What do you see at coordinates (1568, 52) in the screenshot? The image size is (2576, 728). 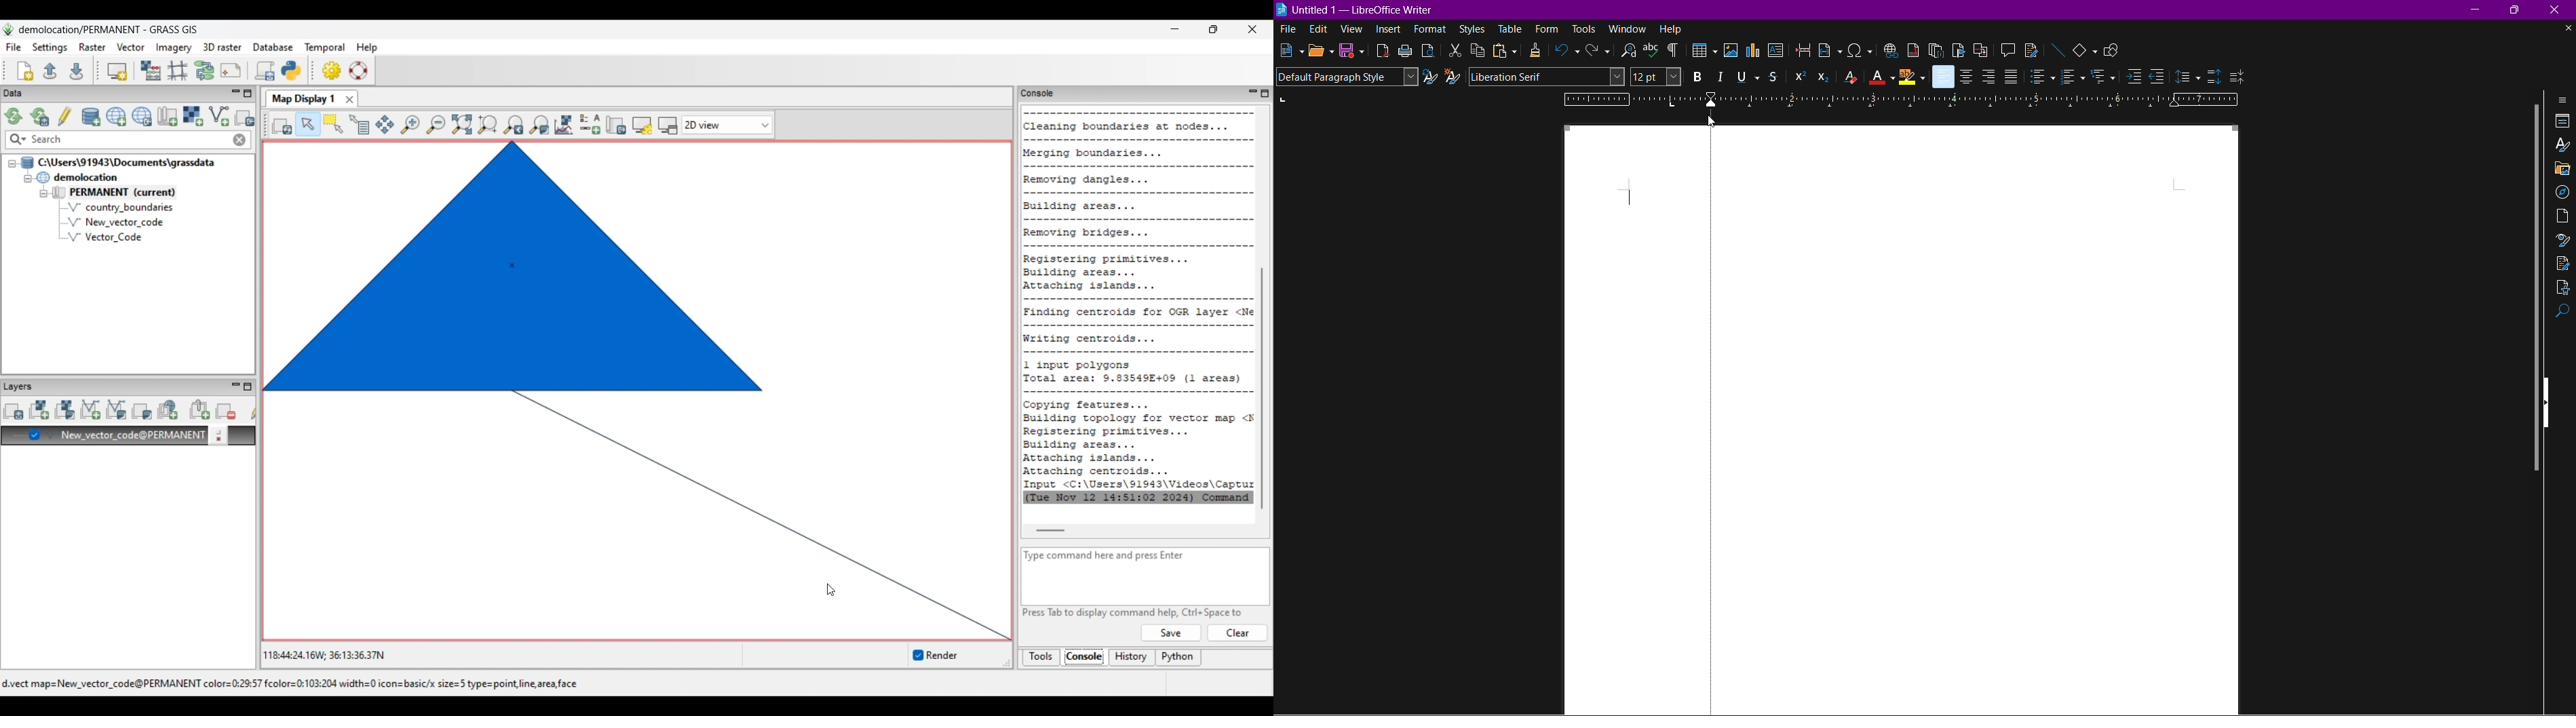 I see `Undo` at bounding box center [1568, 52].